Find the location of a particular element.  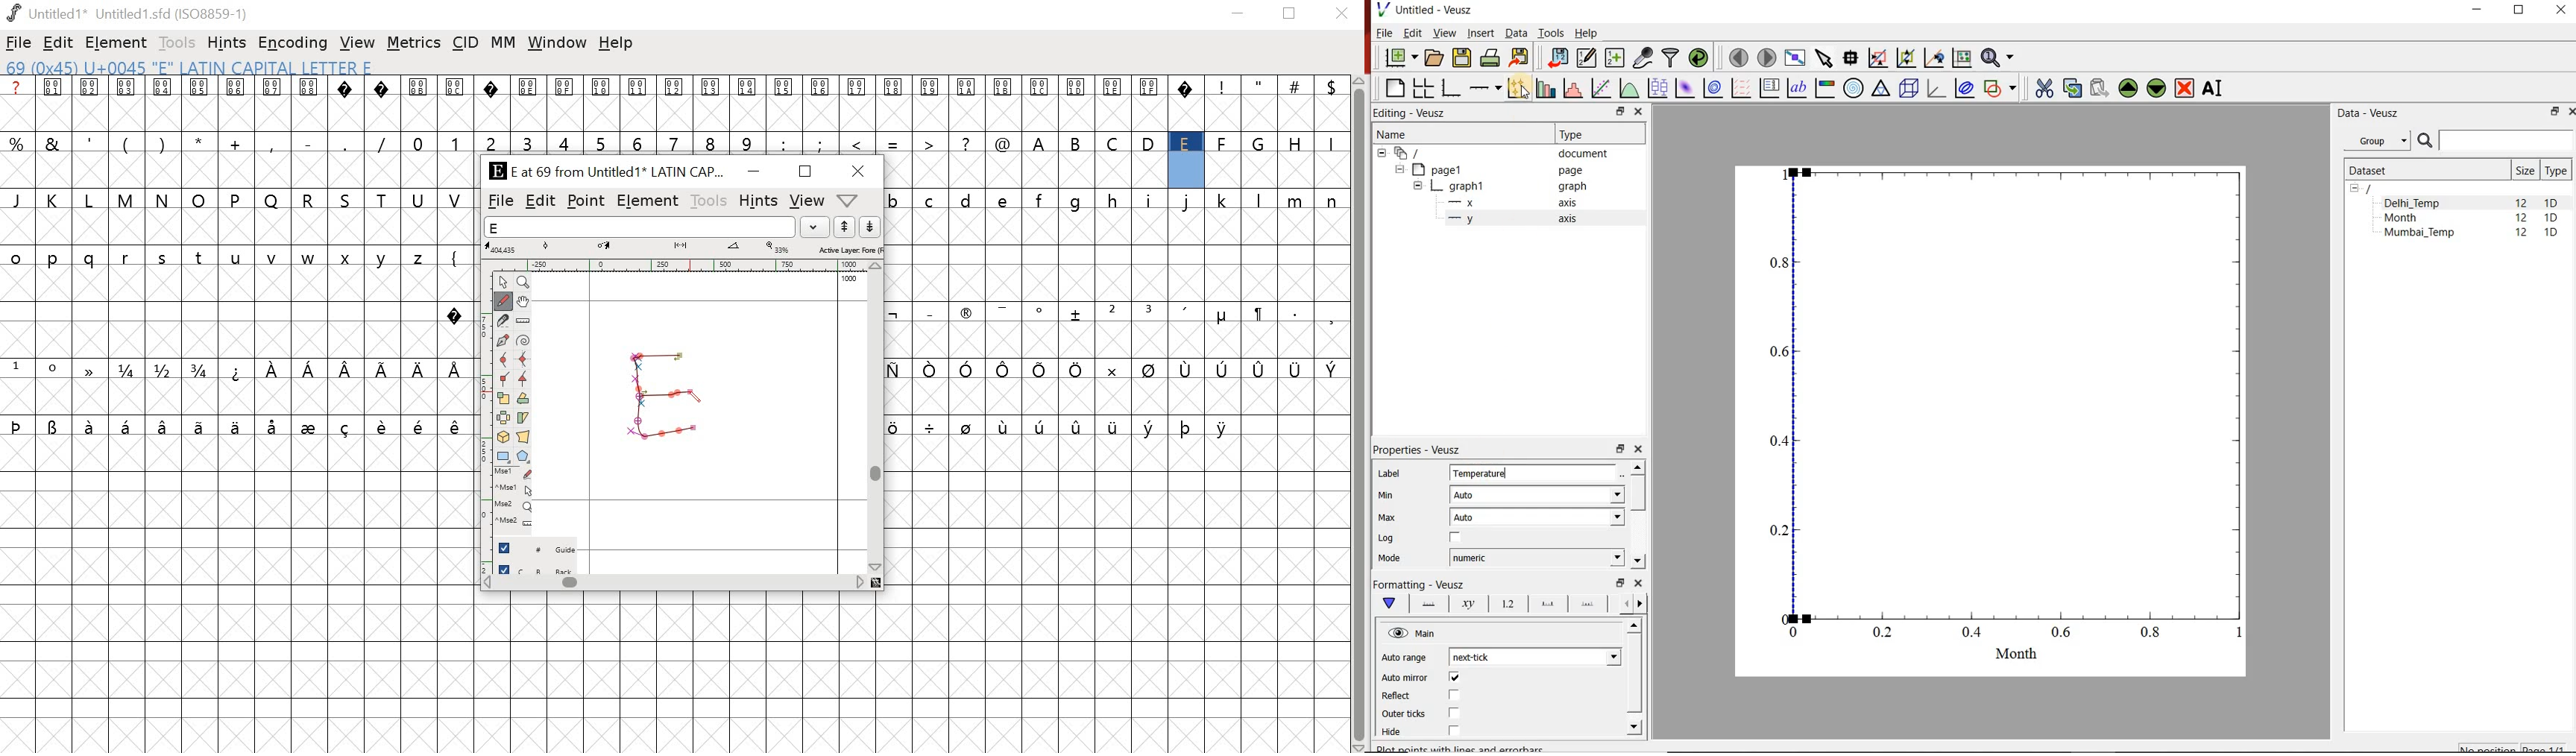

Mumbai_Temp is located at coordinates (2419, 234).